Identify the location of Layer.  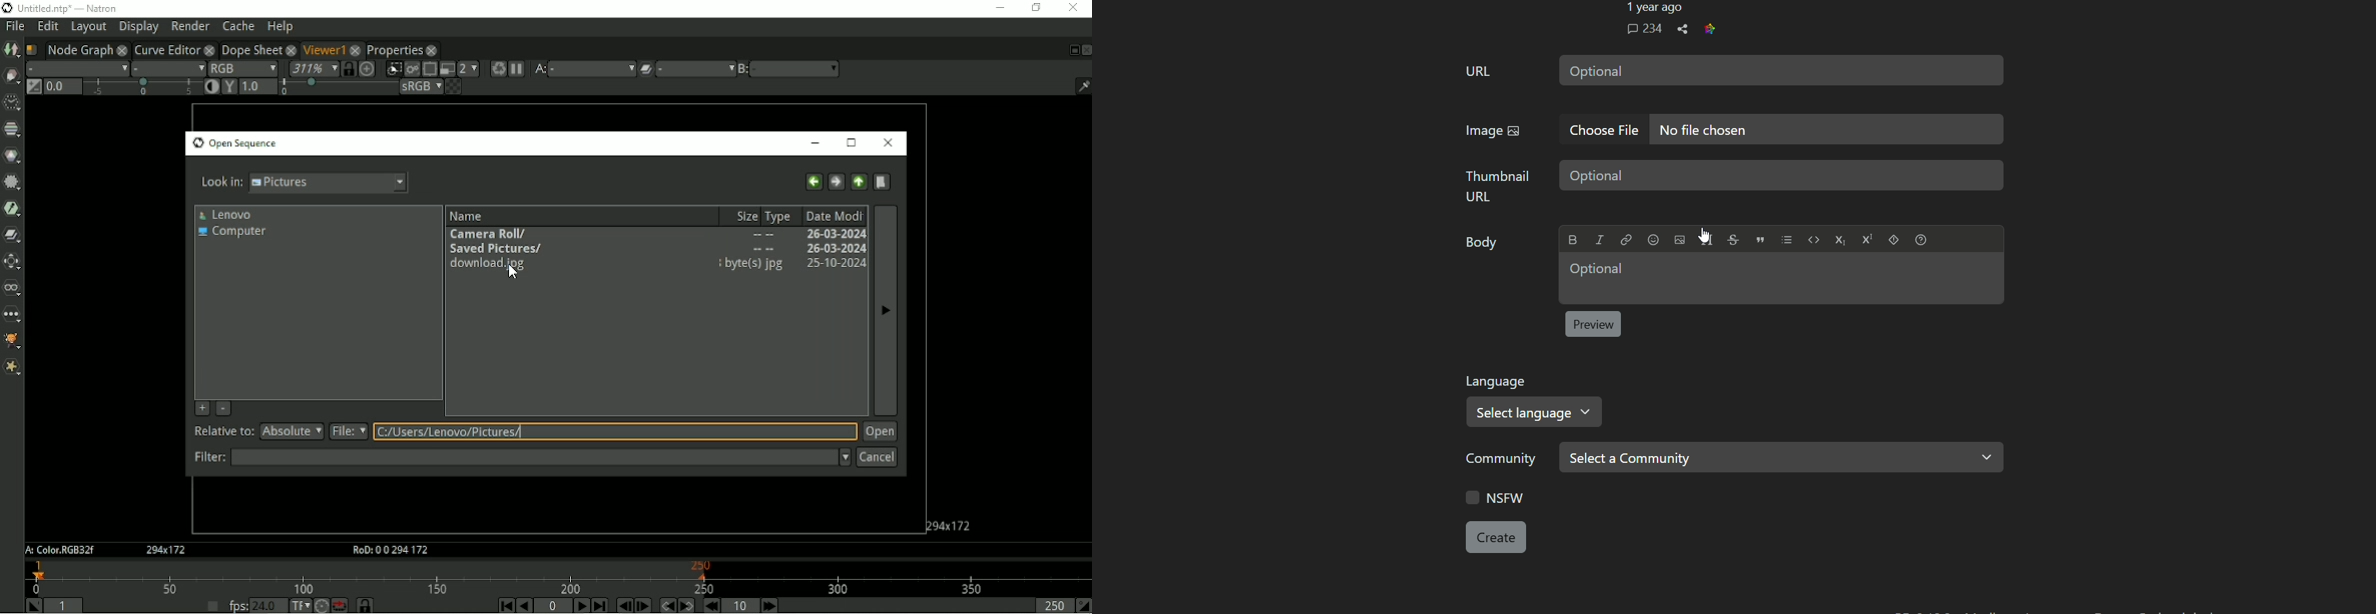
(76, 68).